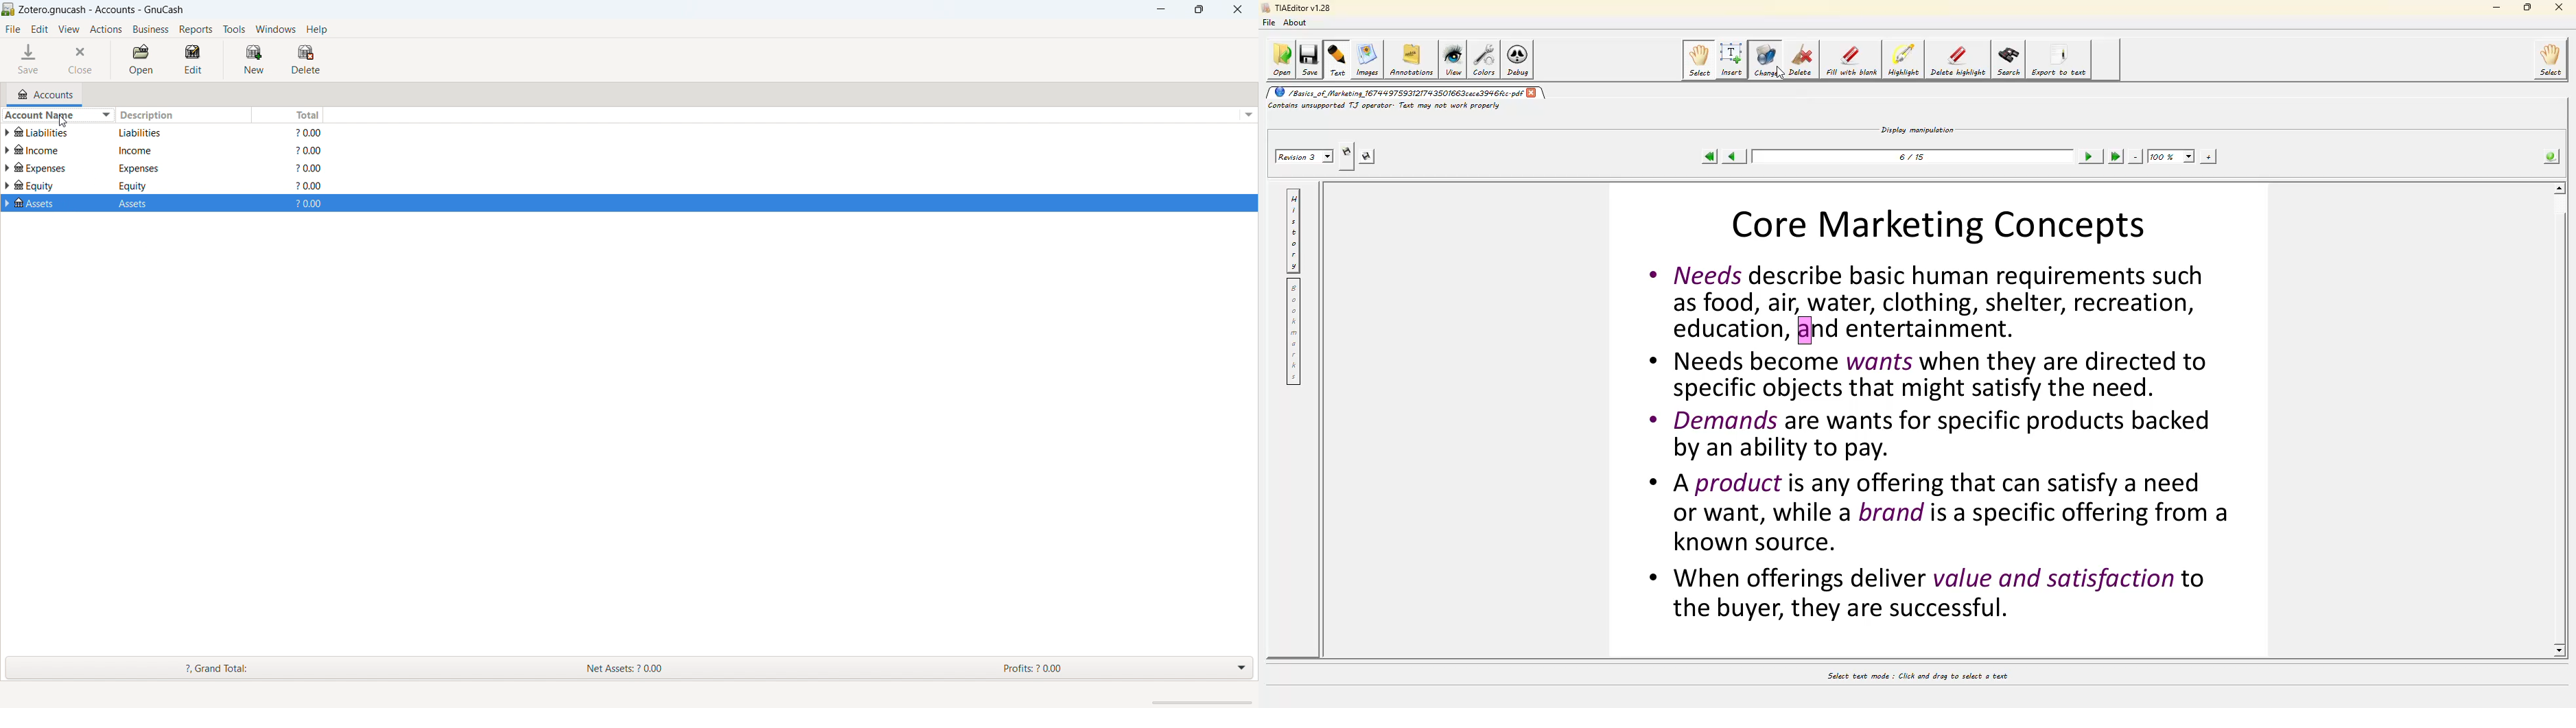 The width and height of the screenshot is (2576, 728). Describe the element at coordinates (254, 60) in the screenshot. I see `new` at that location.